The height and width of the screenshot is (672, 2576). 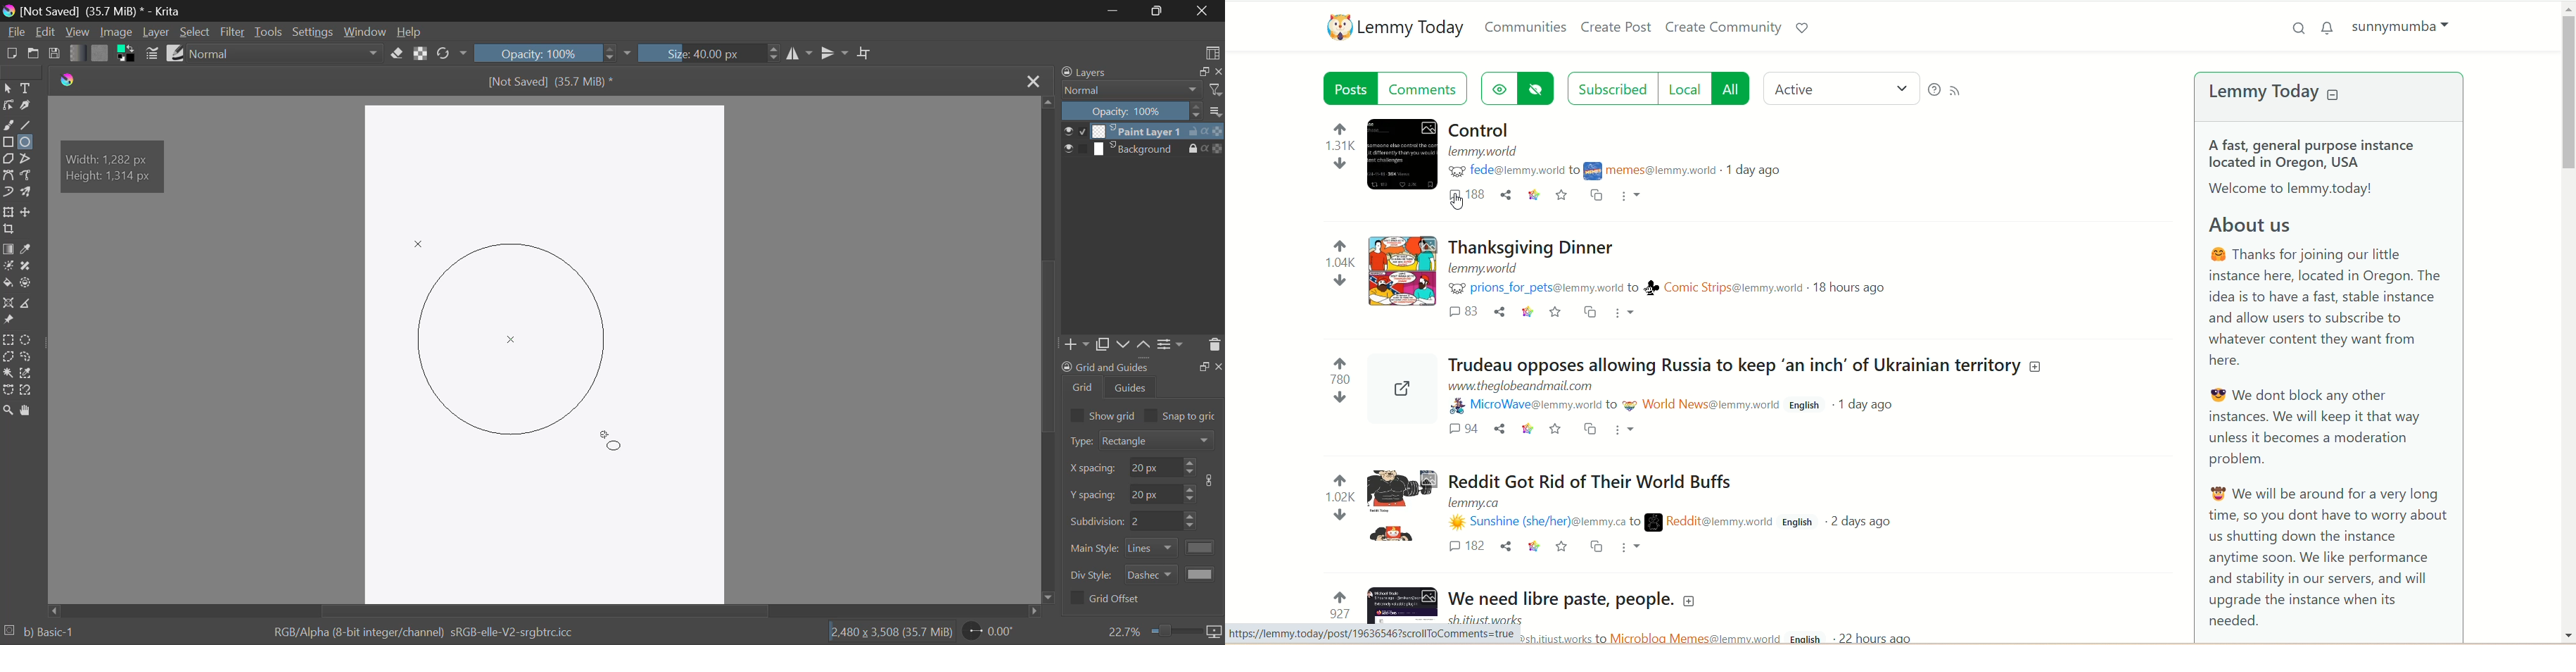 I want to click on comments, so click(x=1459, y=431).